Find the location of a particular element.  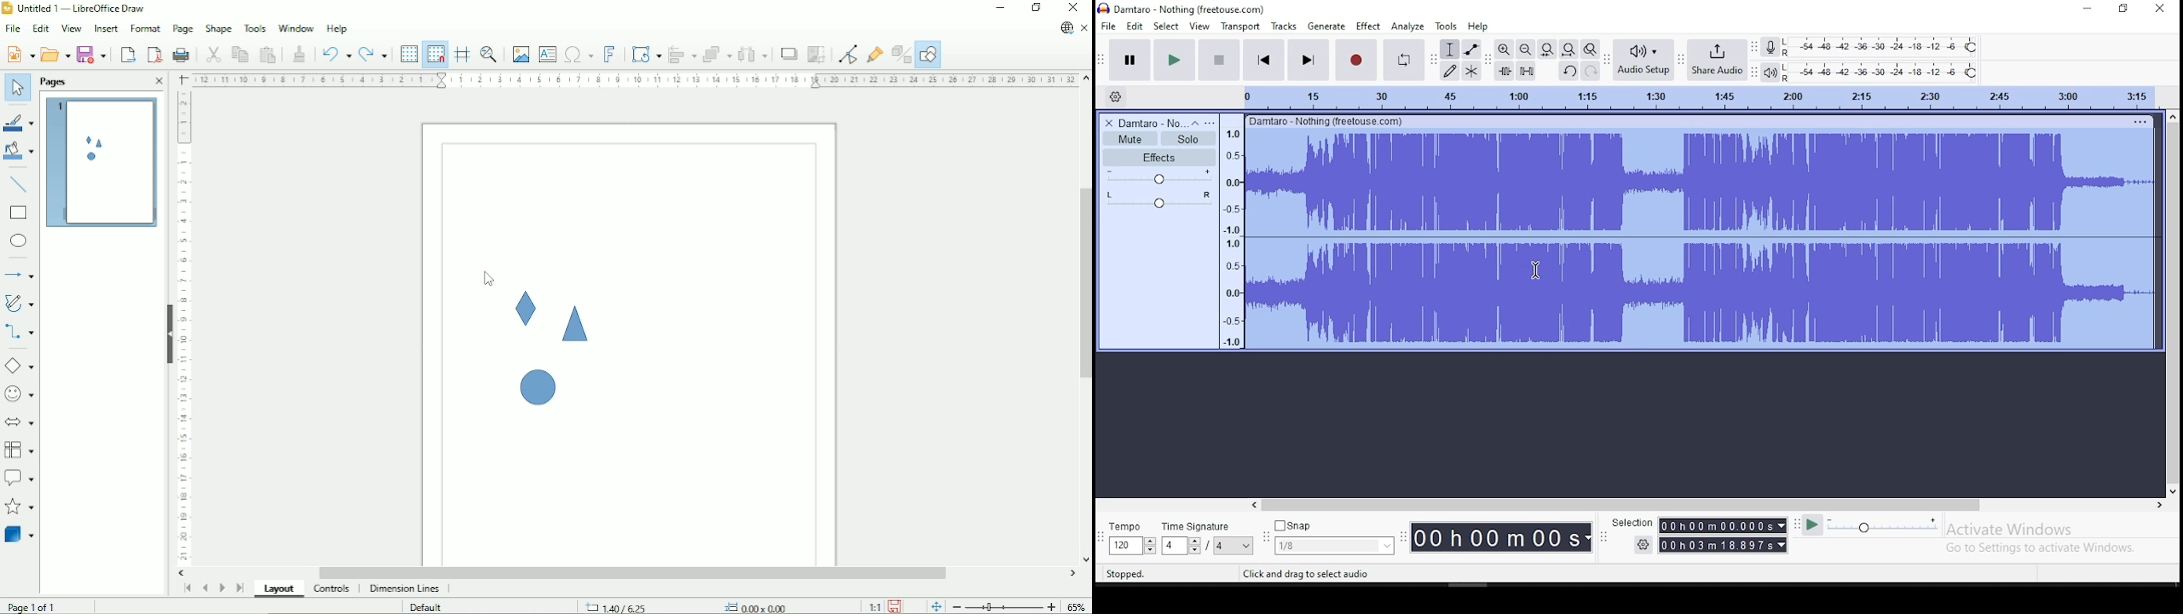

time menu is located at coordinates (1501, 537).